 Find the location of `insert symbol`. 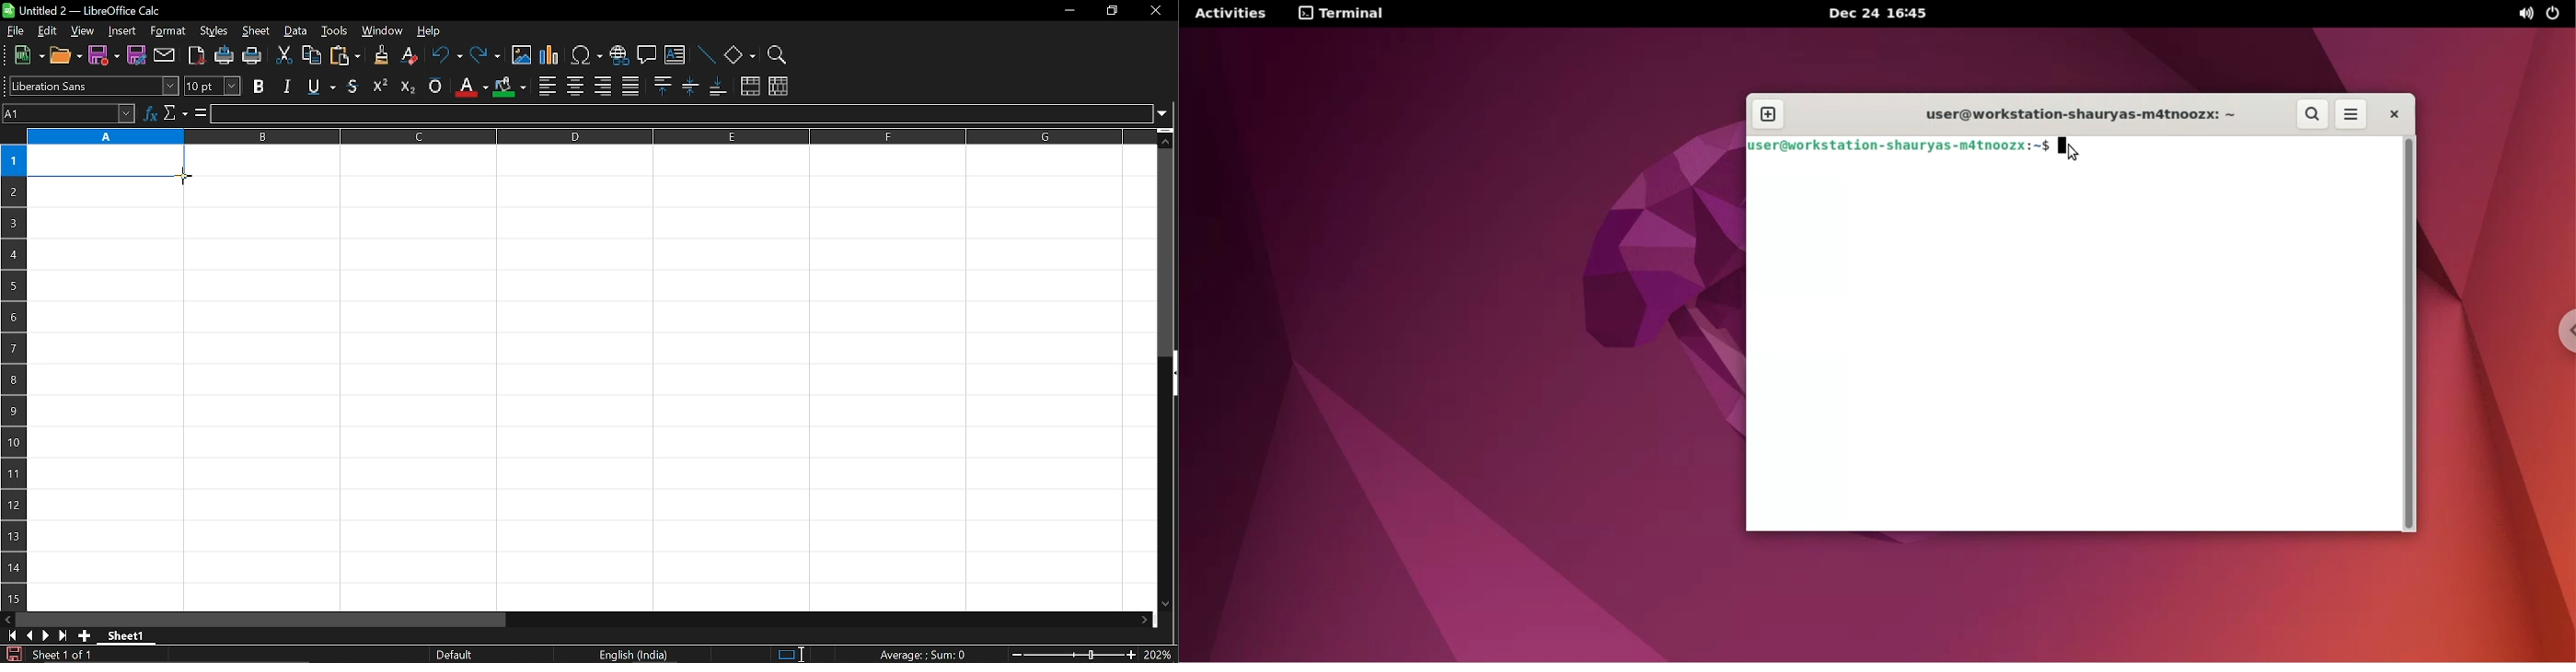

insert symbol is located at coordinates (587, 54).